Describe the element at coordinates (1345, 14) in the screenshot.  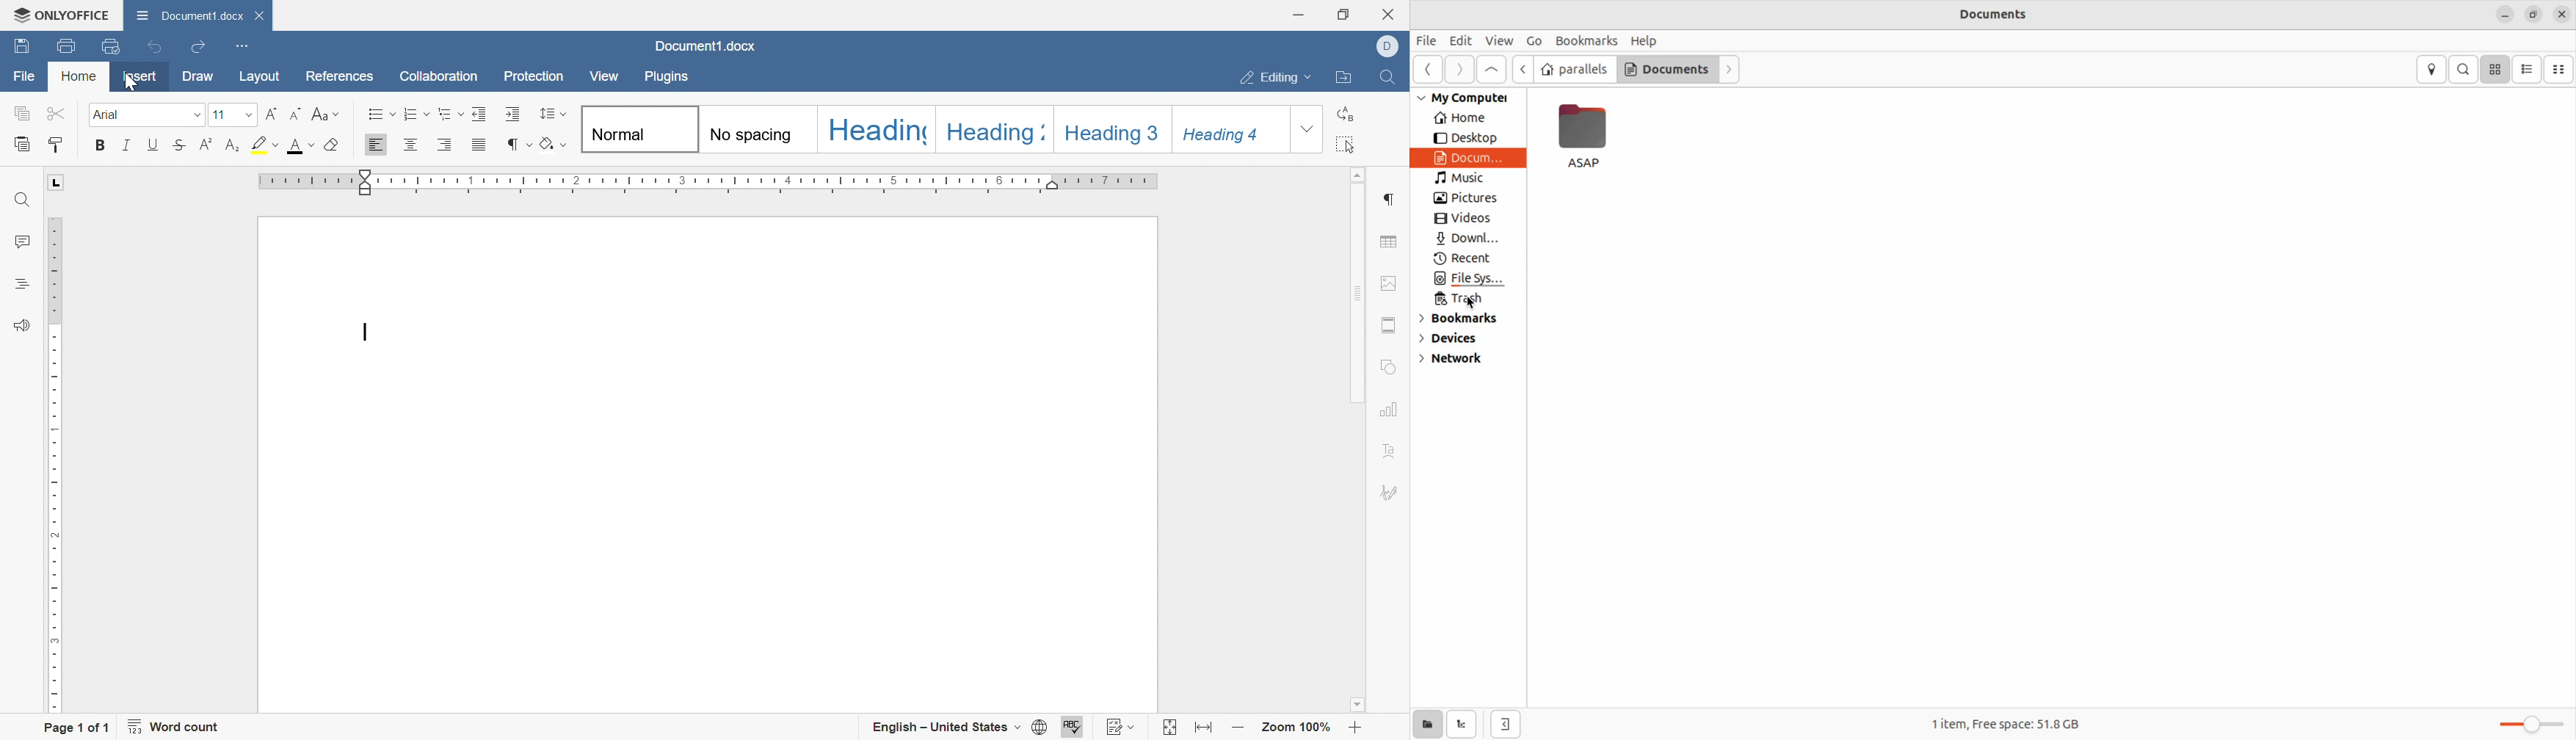
I see `Restore Down` at that location.